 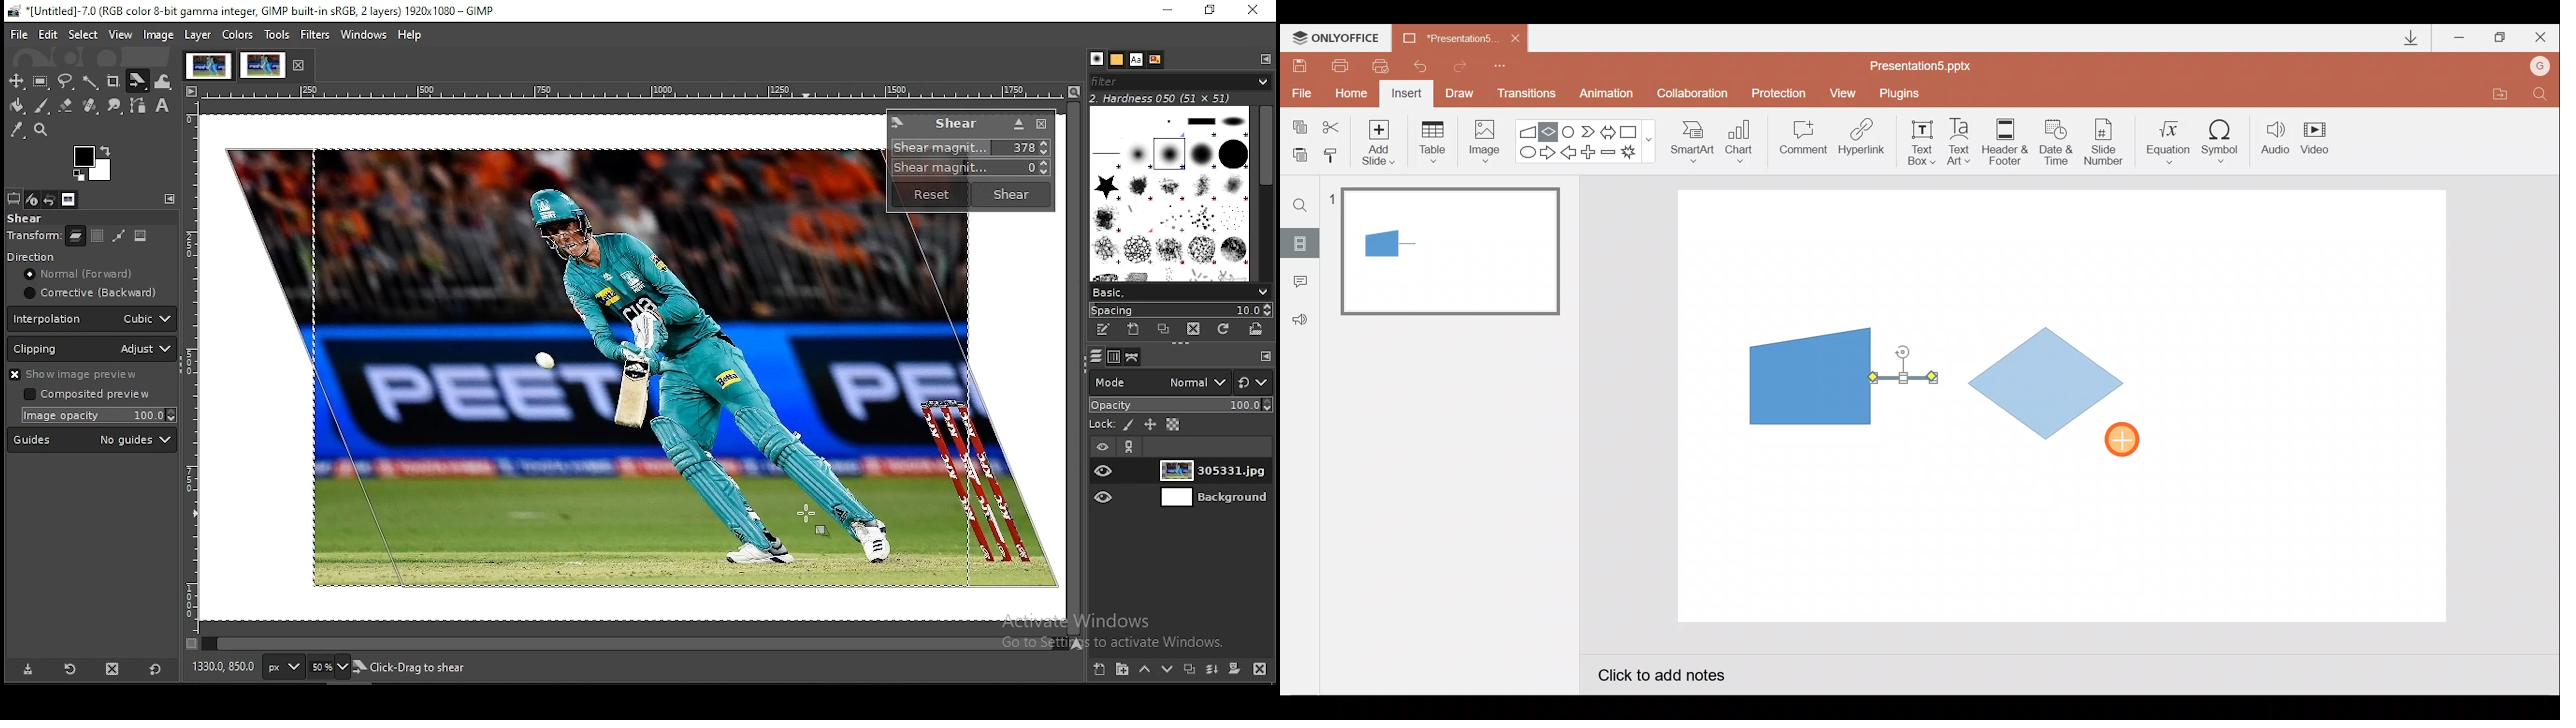 I want to click on Find, so click(x=2540, y=97).